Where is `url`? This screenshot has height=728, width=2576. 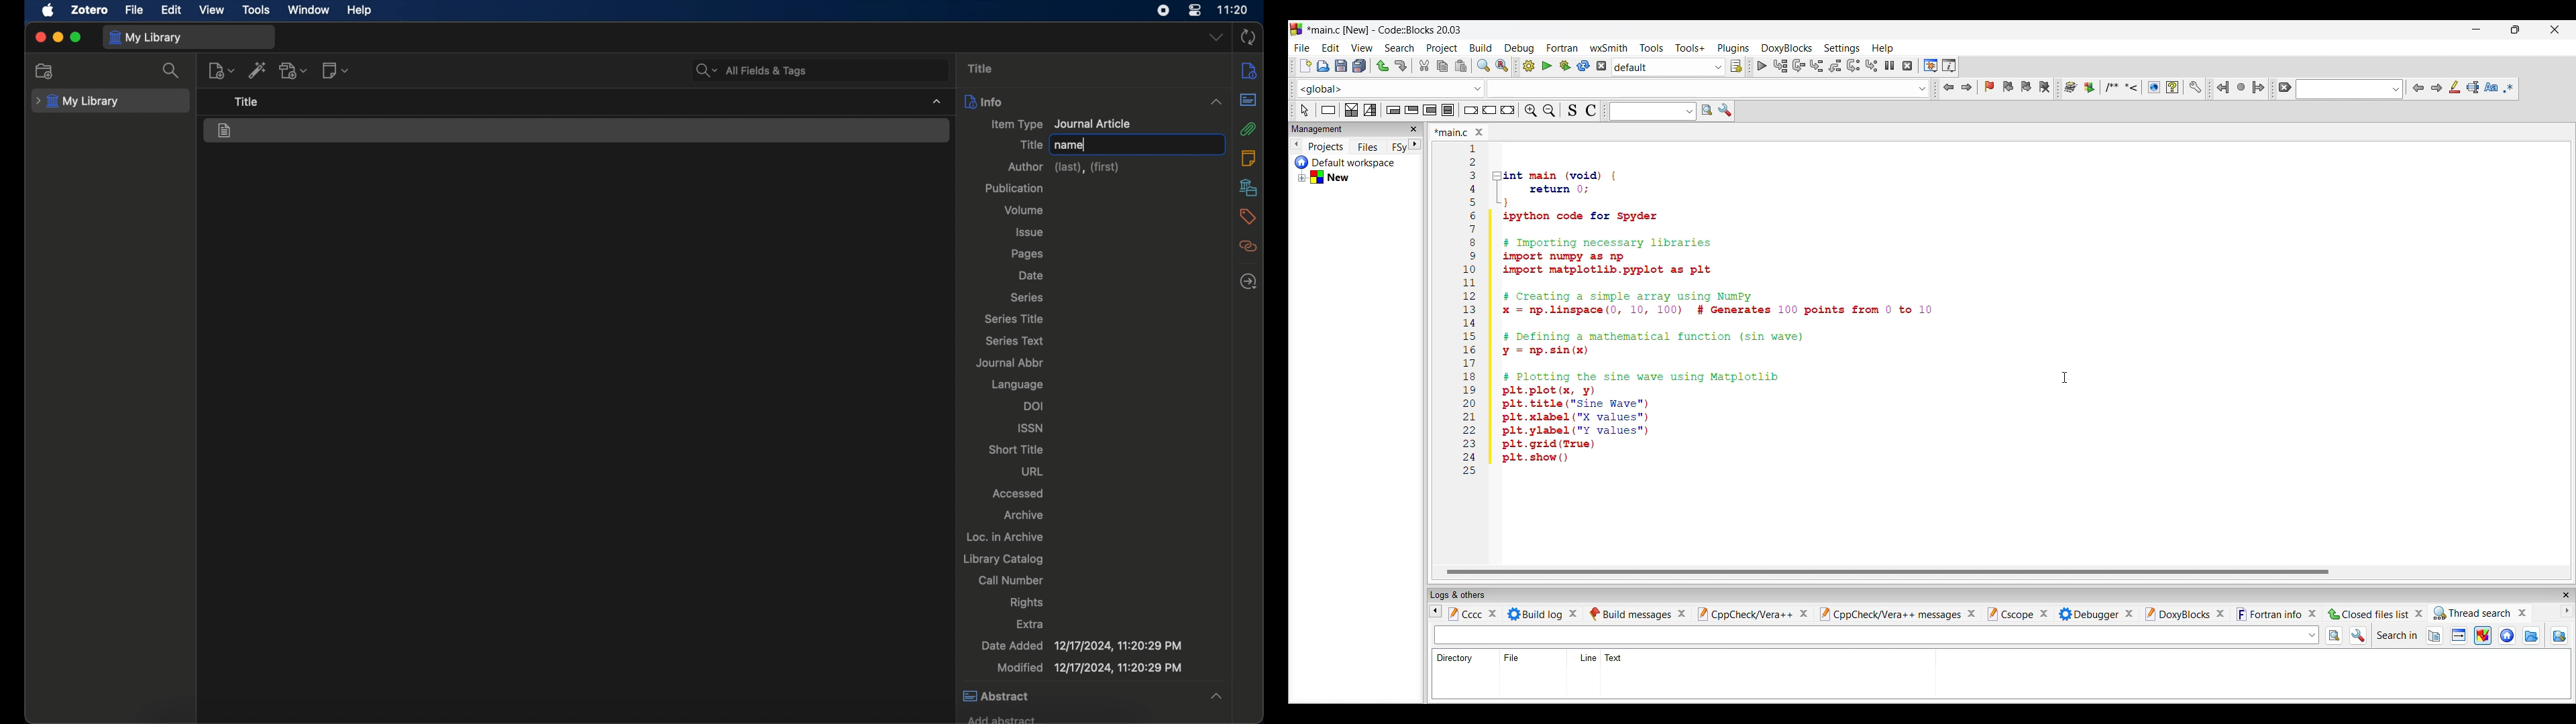 url is located at coordinates (1033, 471).